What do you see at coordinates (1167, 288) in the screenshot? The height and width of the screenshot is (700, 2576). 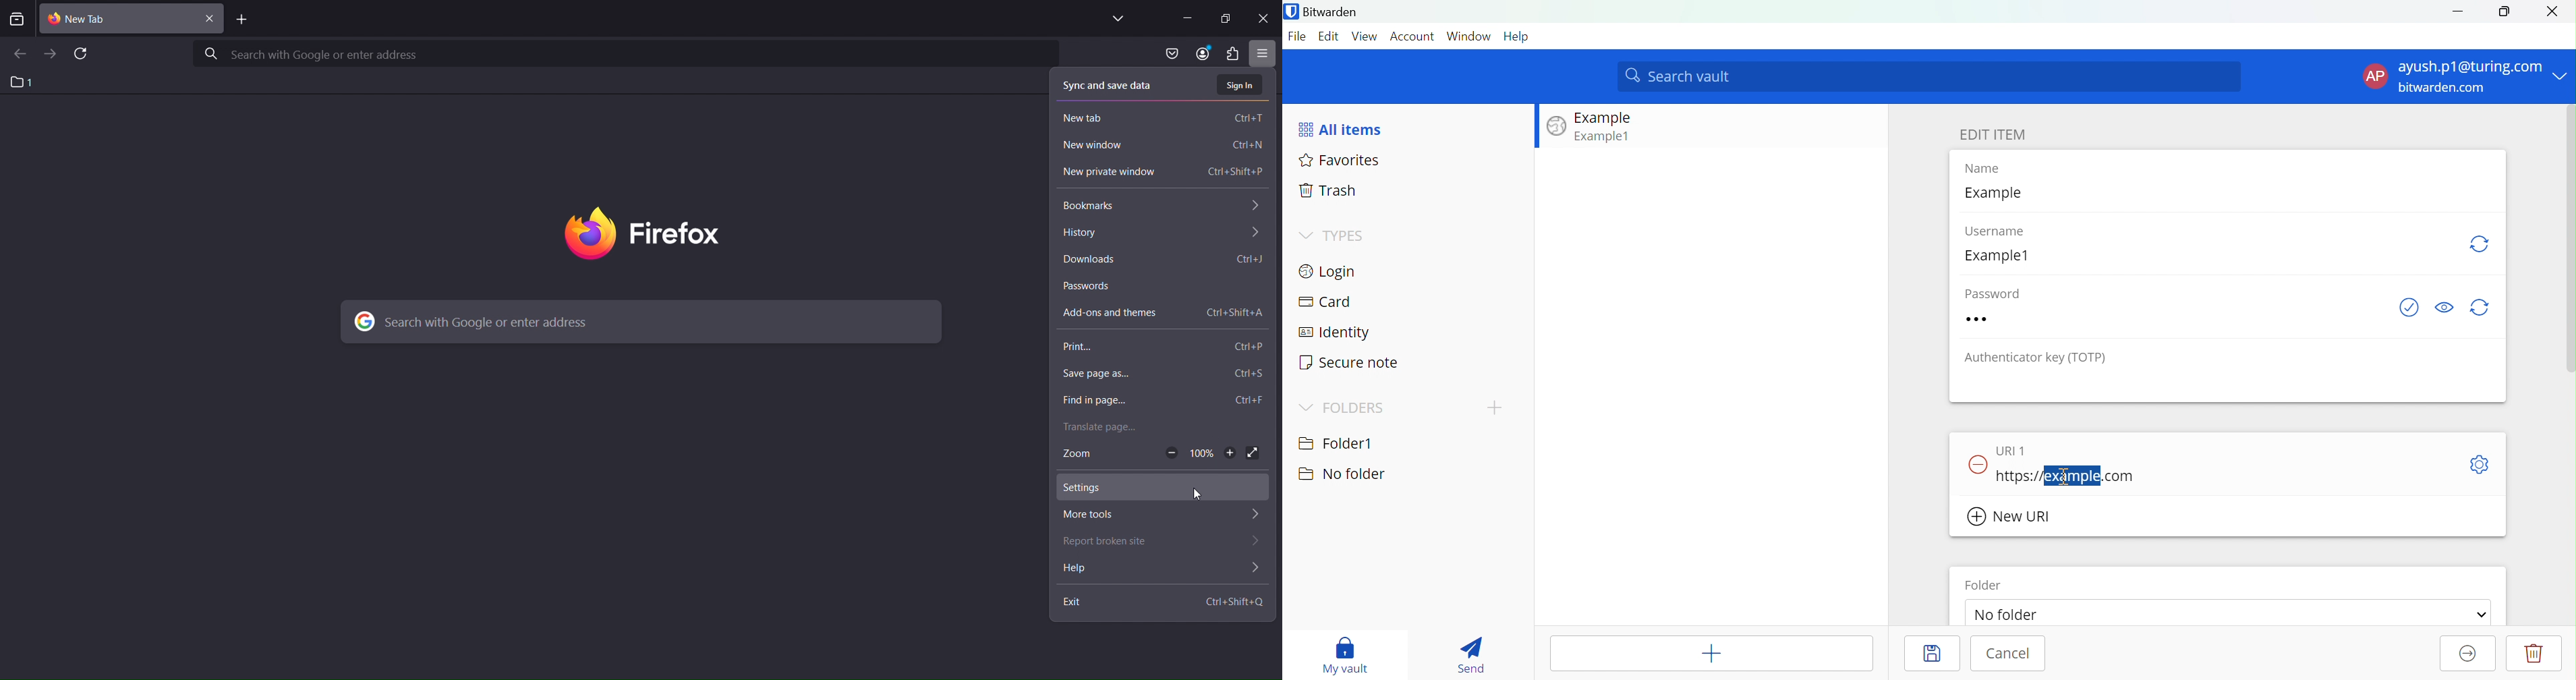 I see `passwords` at bounding box center [1167, 288].